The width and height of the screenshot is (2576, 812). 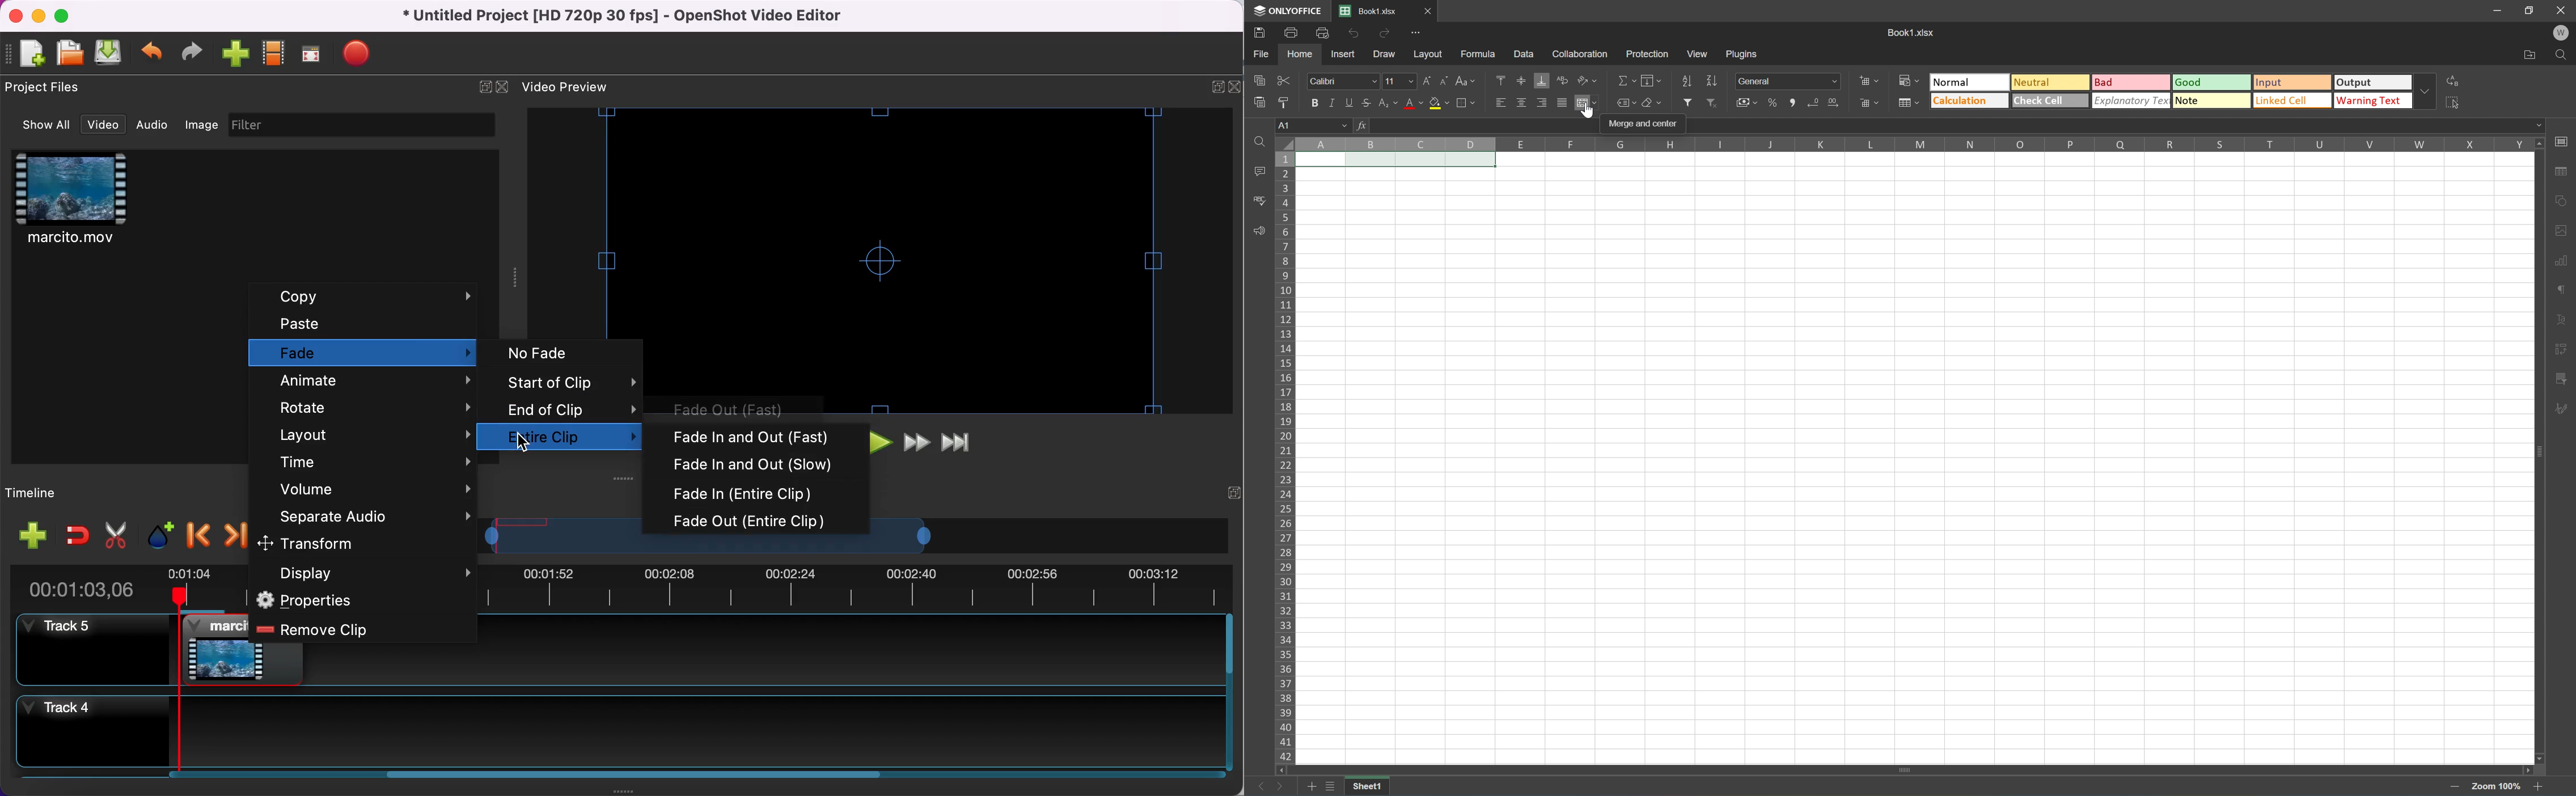 What do you see at coordinates (1787, 81) in the screenshot?
I see `Number formal` at bounding box center [1787, 81].